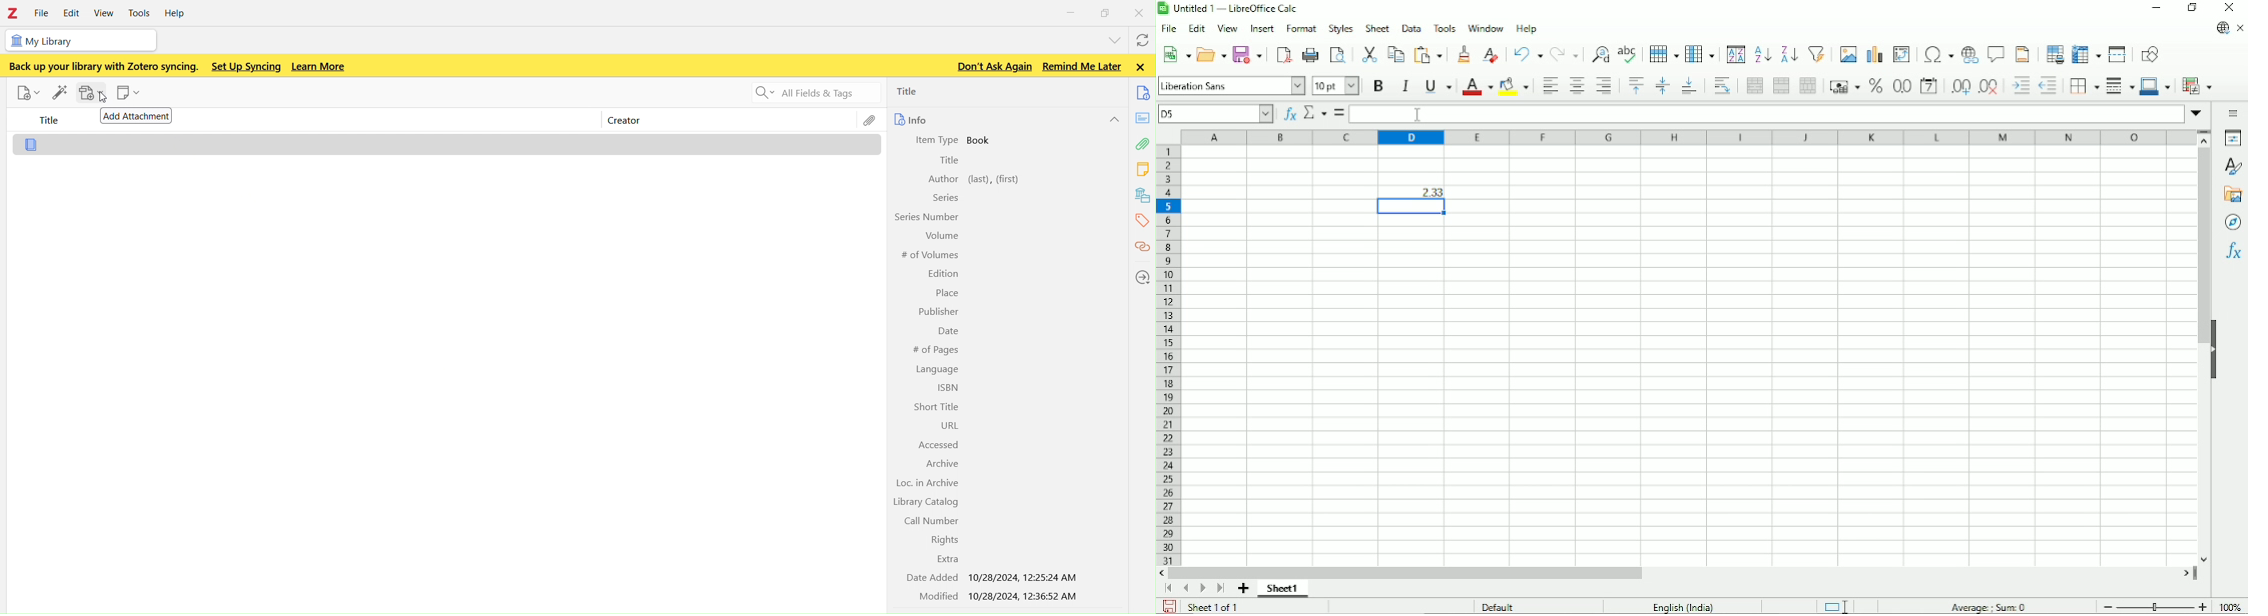 This screenshot has width=2268, height=616. What do you see at coordinates (1027, 577) in the screenshot?
I see `10/28/2024, 12:25:24 AM` at bounding box center [1027, 577].